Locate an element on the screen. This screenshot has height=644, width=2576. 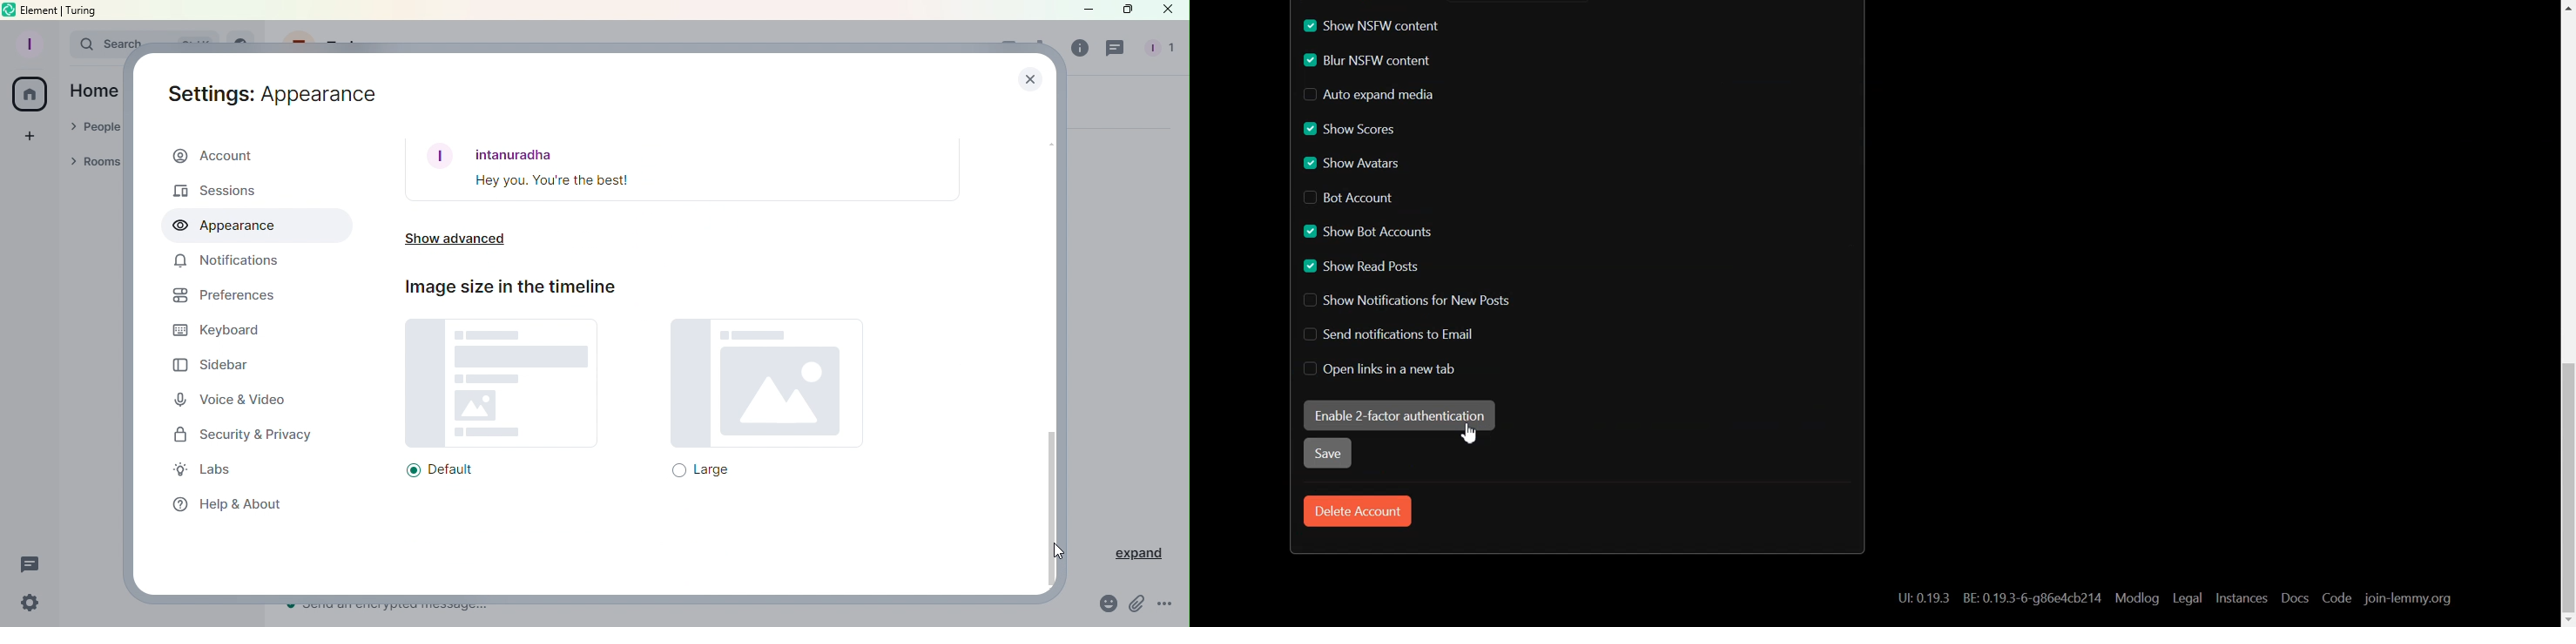
Font example is located at coordinates (684, 170).